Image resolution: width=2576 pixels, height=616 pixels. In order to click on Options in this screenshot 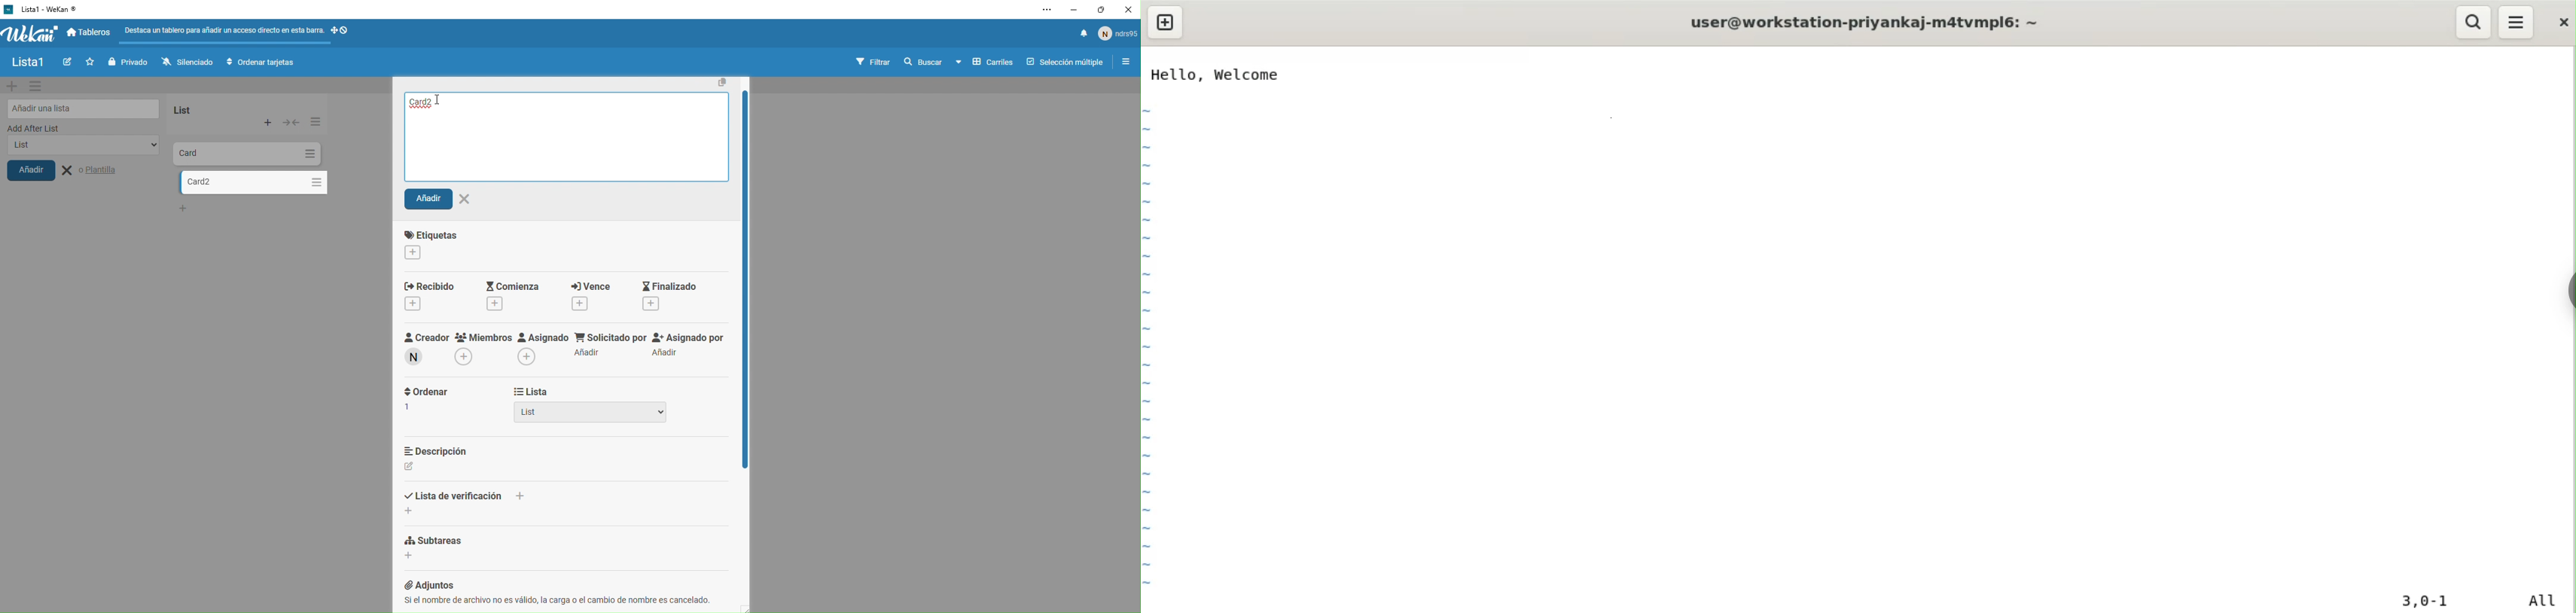, I will do `click(314, 180)`.